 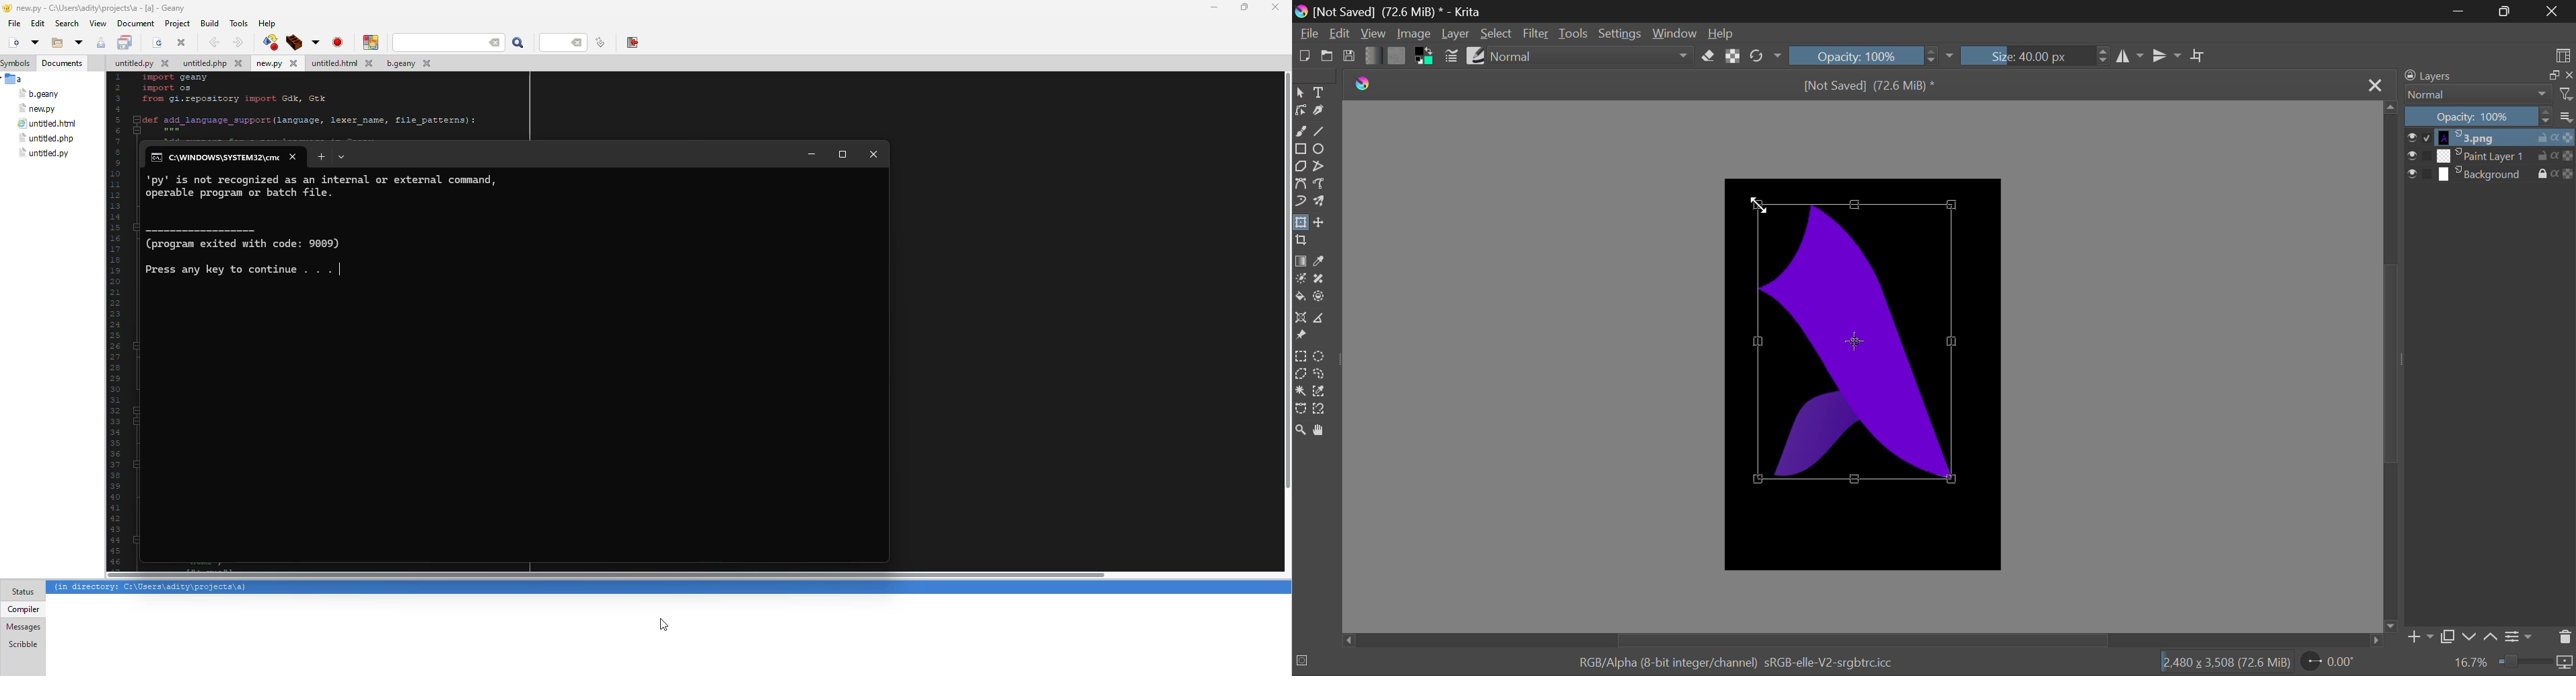 I want to click on search, so click(x=449, y=43).